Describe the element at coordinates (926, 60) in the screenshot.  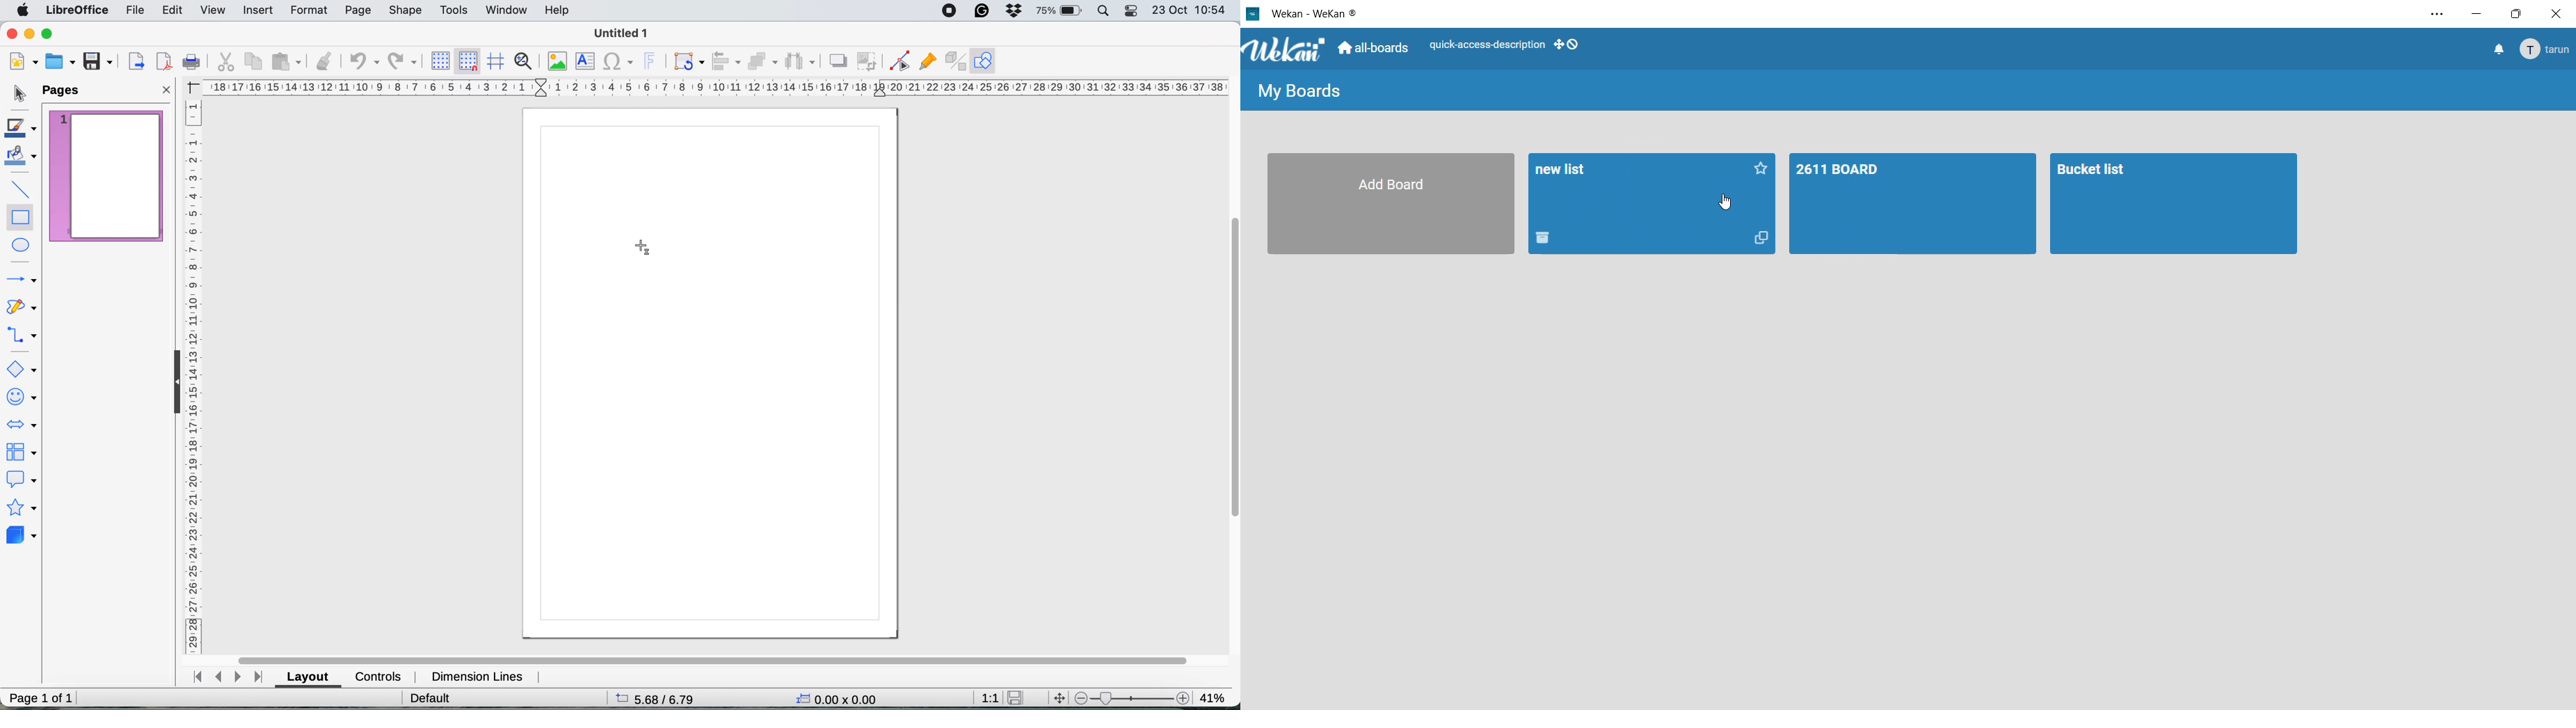
I see `show gluepoint functions` at that location.